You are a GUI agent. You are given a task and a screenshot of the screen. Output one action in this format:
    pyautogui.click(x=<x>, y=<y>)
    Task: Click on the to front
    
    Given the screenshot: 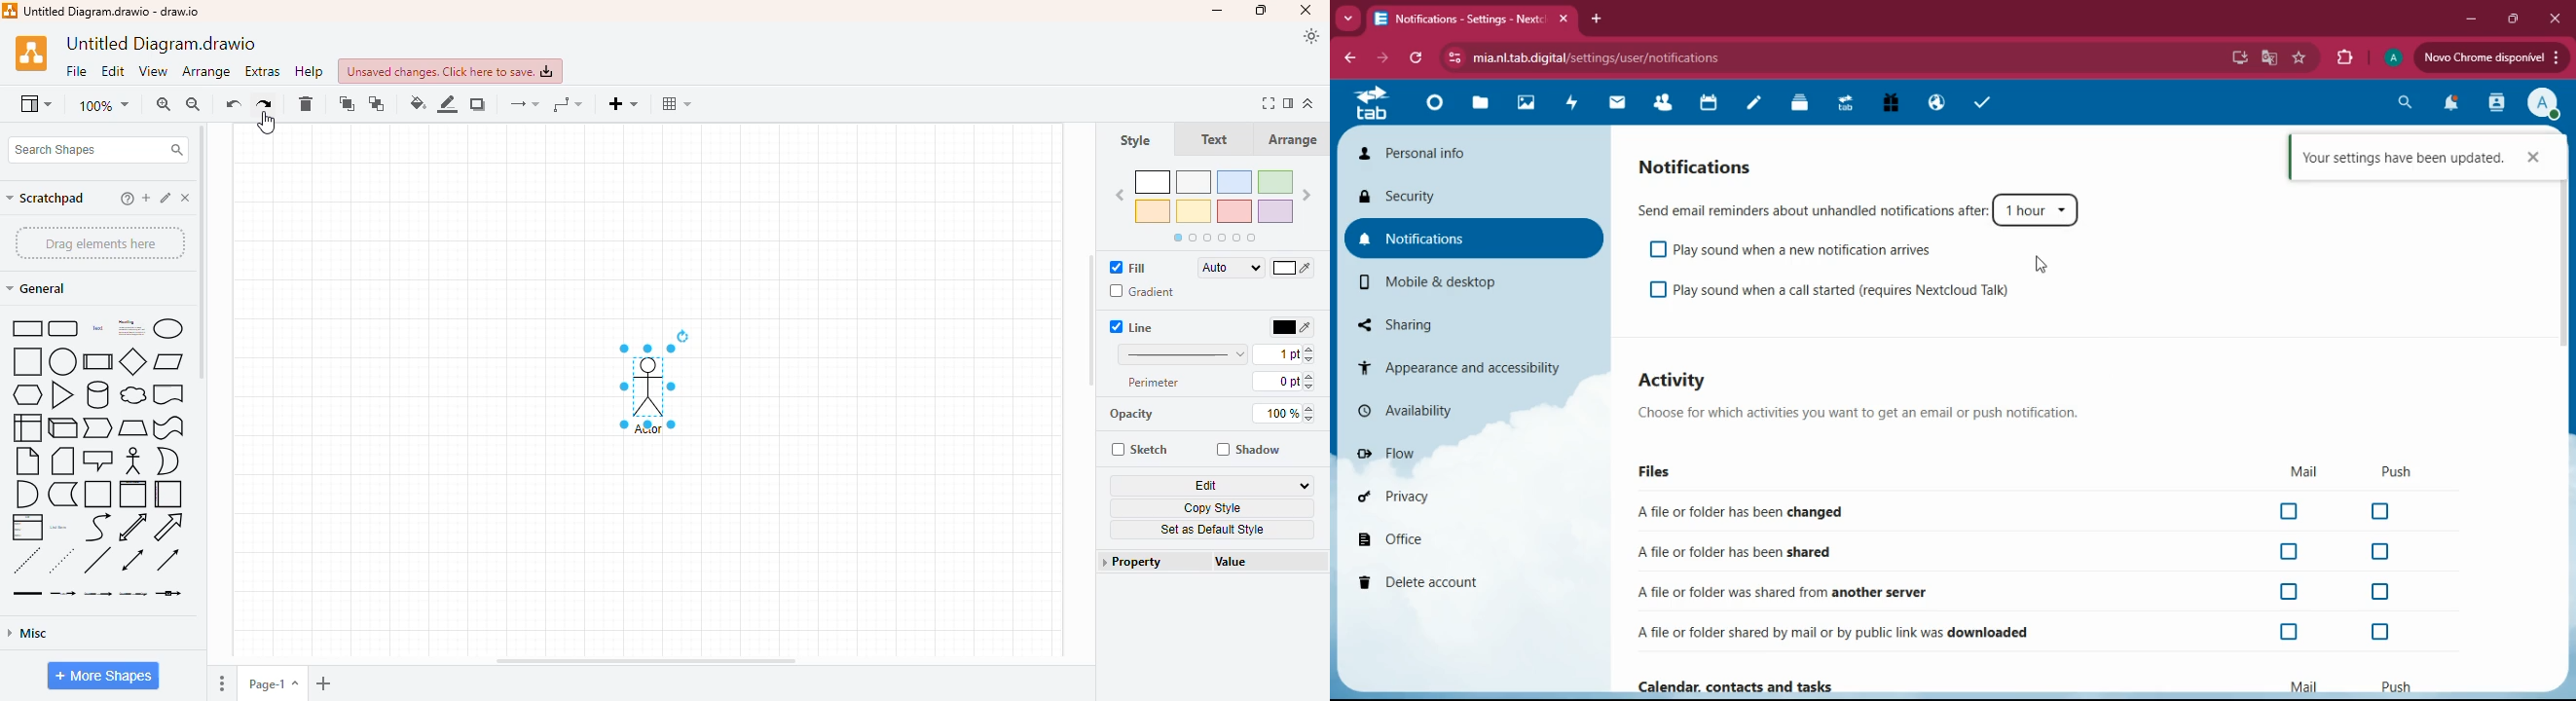 What is the action you would take?
    pyautogui.click(x=347, y=104)
    